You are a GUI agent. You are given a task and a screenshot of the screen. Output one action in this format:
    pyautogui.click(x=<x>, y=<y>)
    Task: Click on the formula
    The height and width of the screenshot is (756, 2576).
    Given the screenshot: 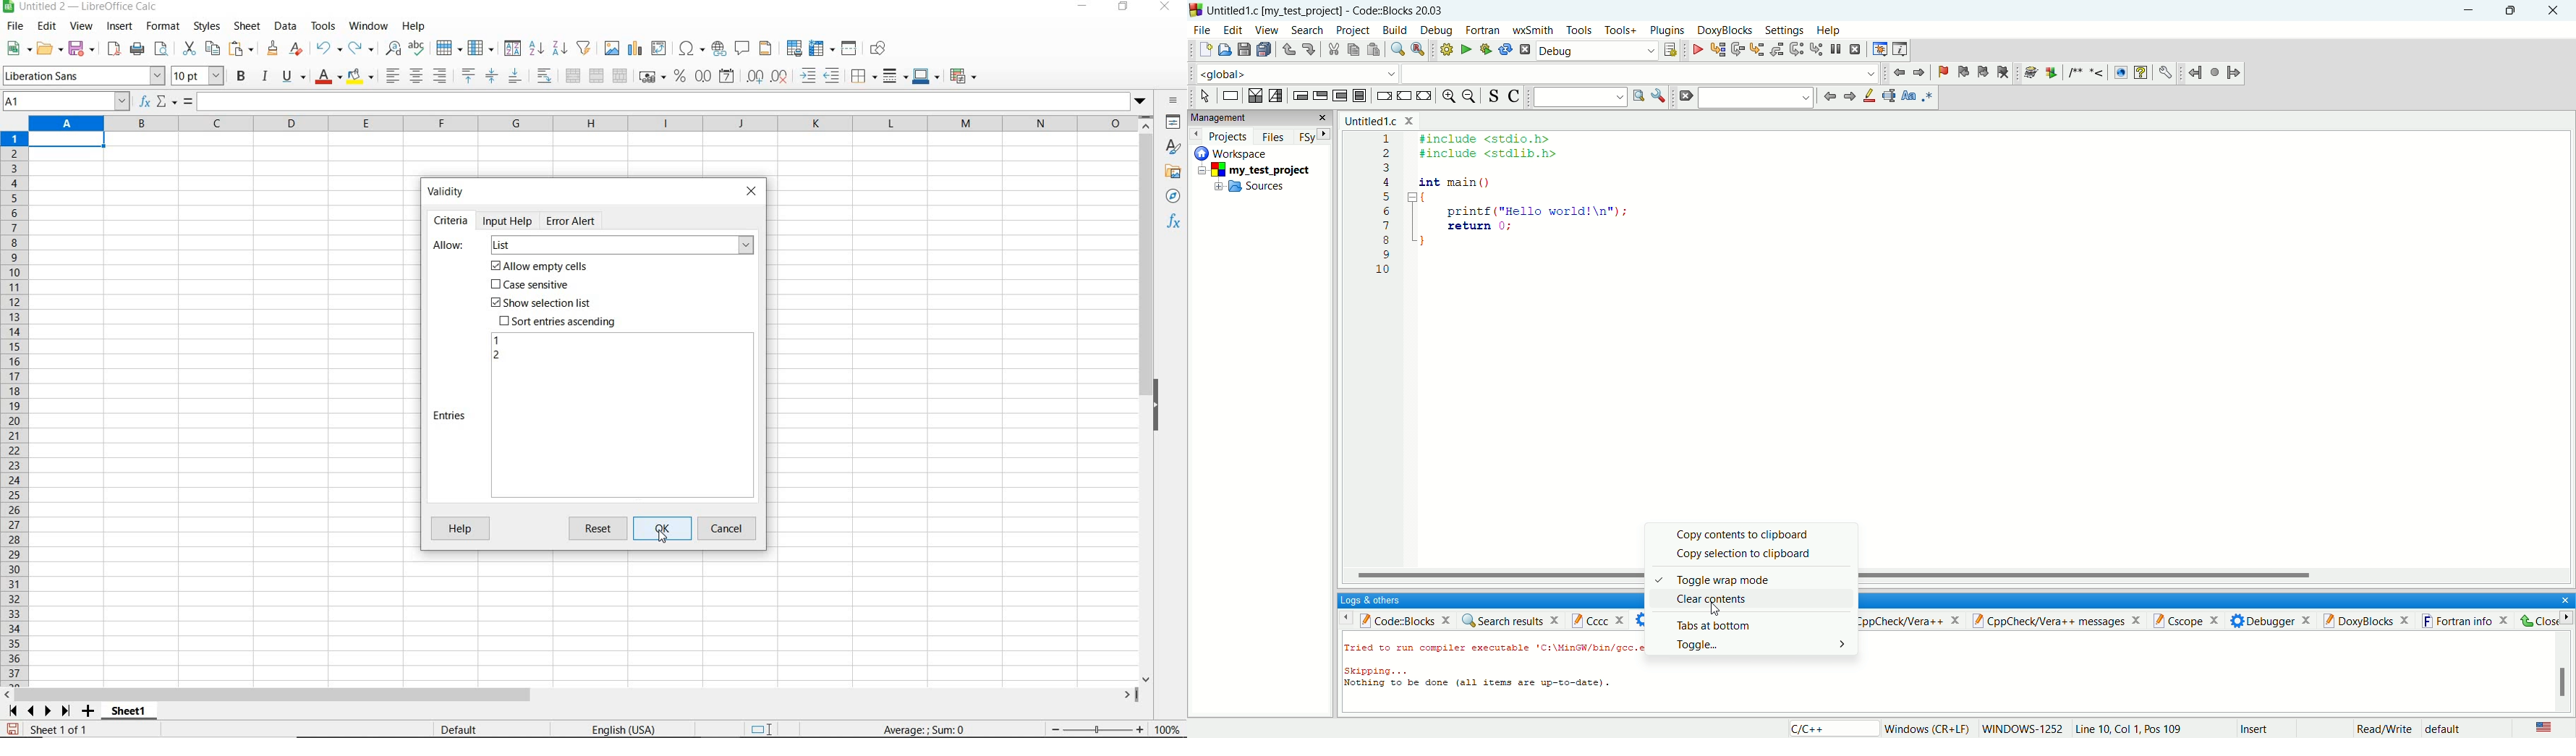 What is the action you would take?
    pyautogui.click(x=925, y=729)
    